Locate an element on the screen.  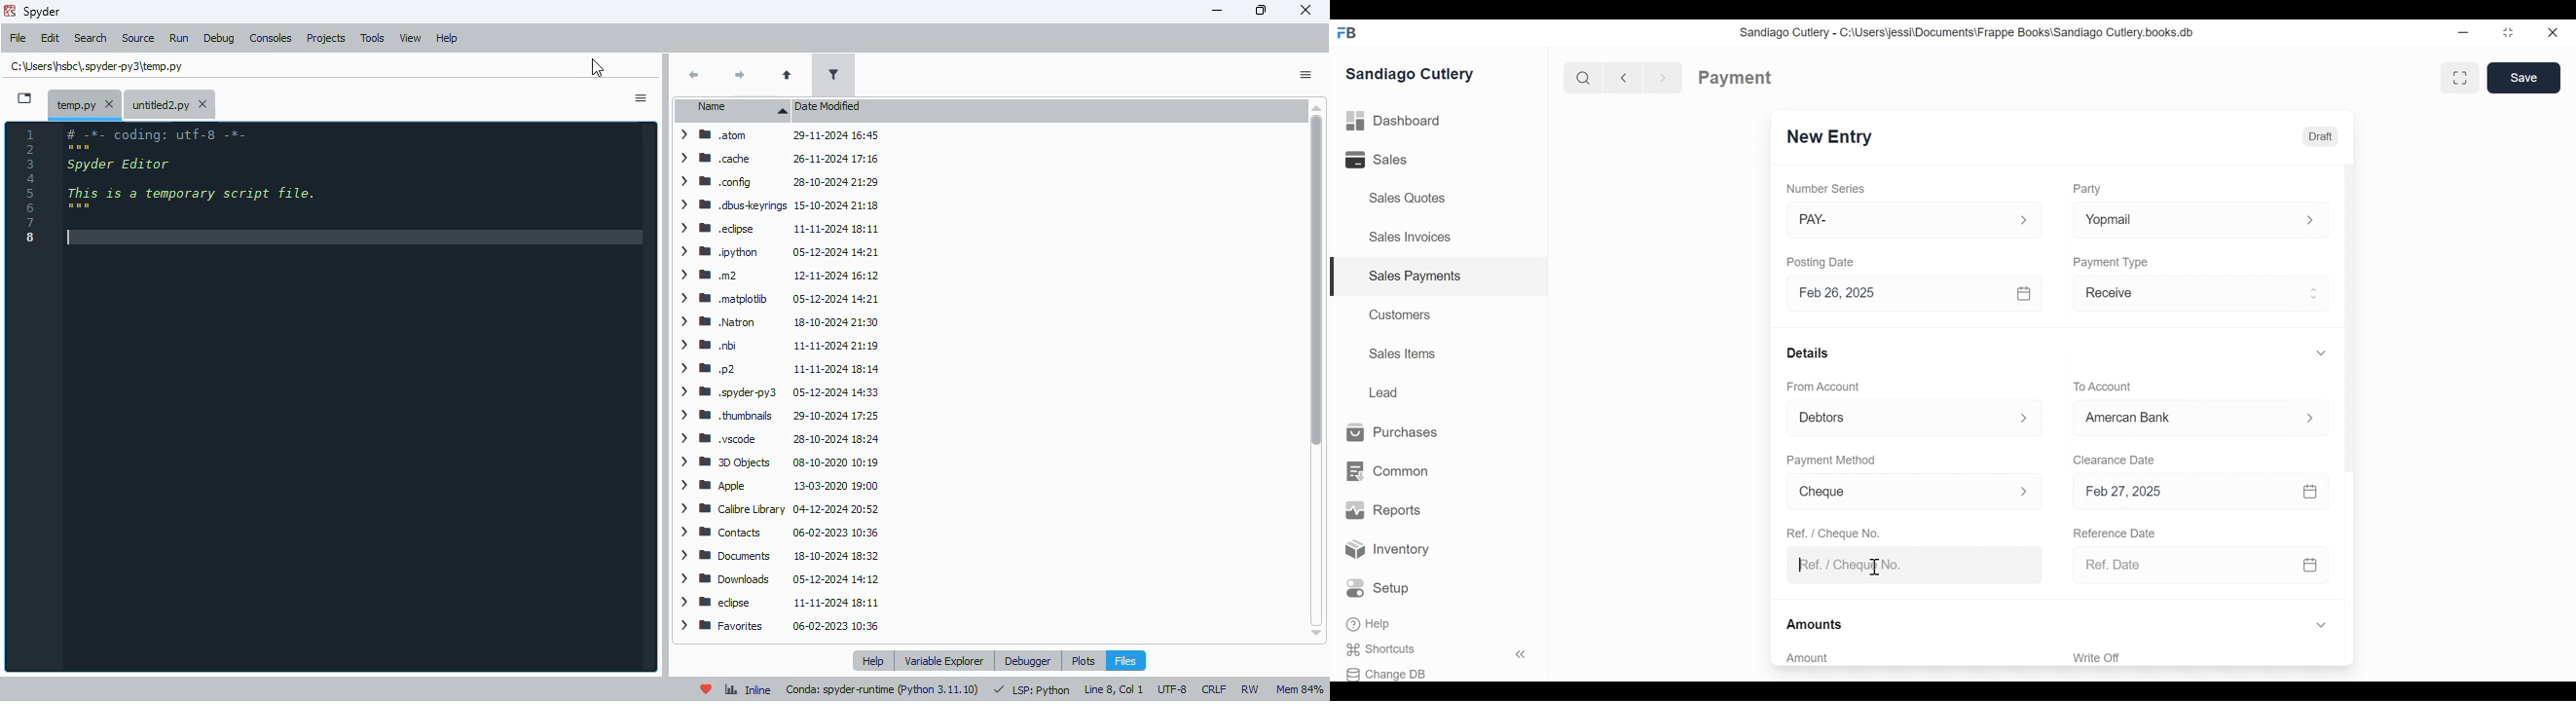
untitled2.py is located at coordinates (99, 66).